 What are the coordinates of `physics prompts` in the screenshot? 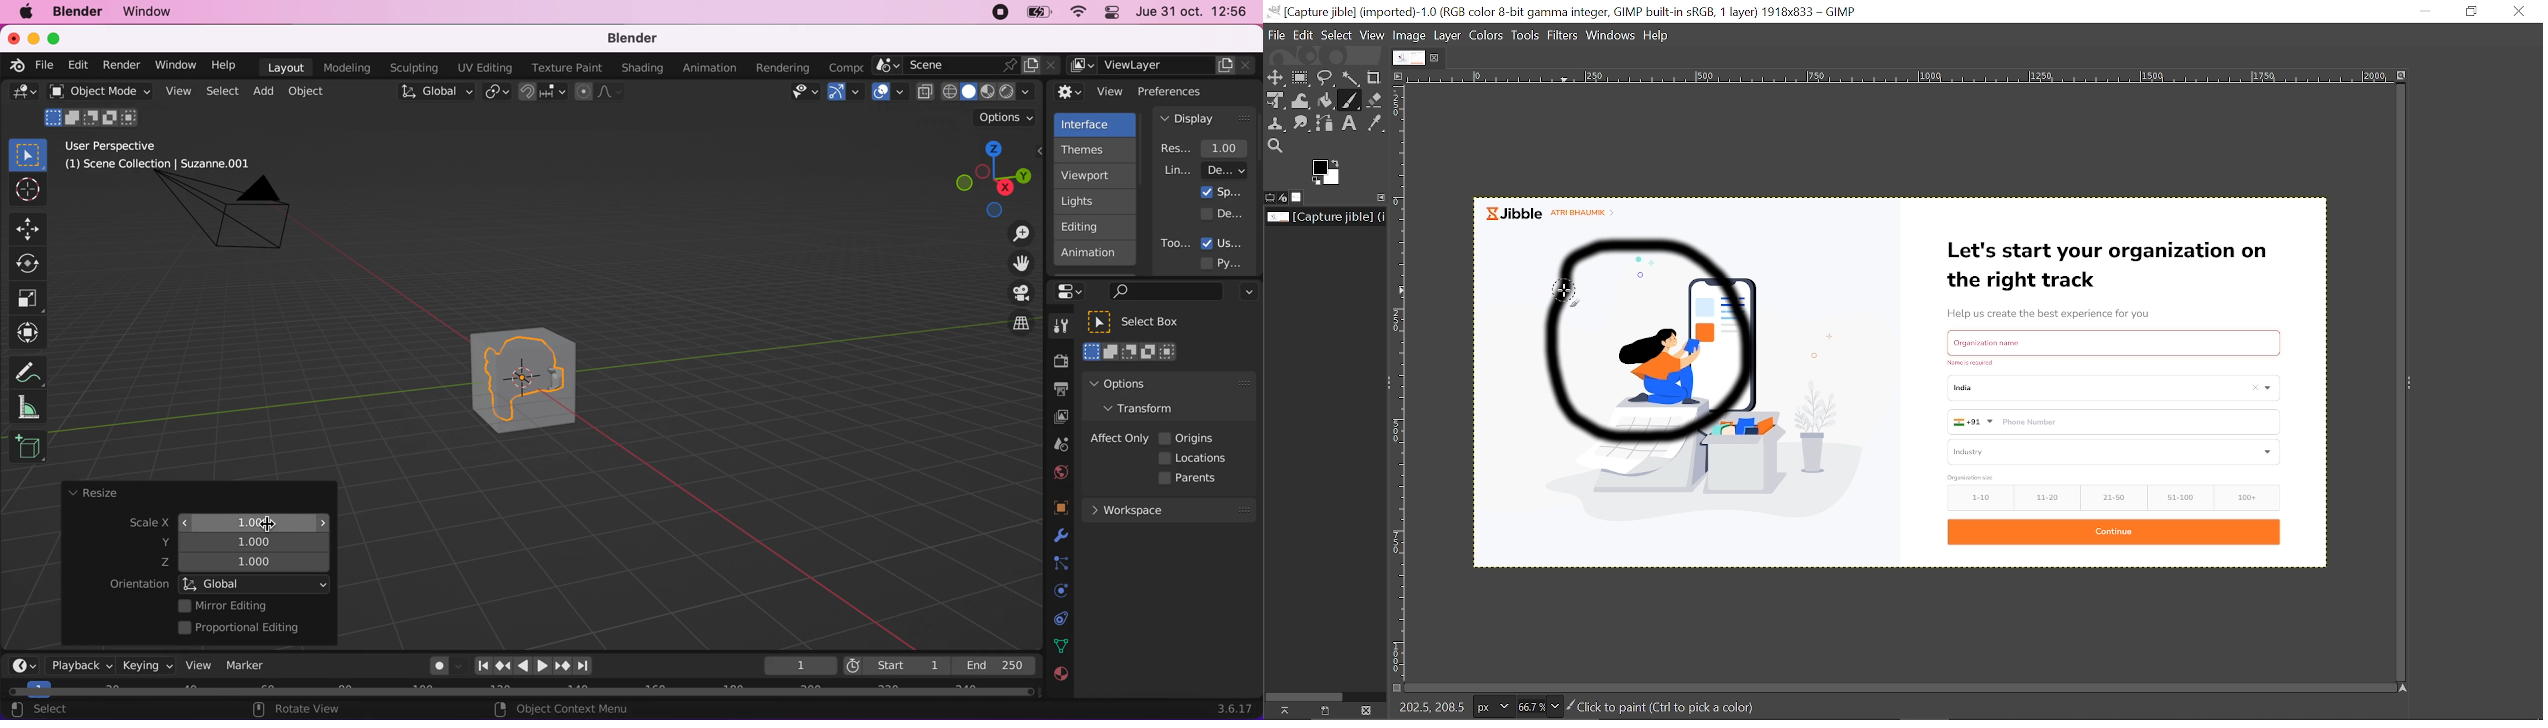 It's located at (1055, 592).